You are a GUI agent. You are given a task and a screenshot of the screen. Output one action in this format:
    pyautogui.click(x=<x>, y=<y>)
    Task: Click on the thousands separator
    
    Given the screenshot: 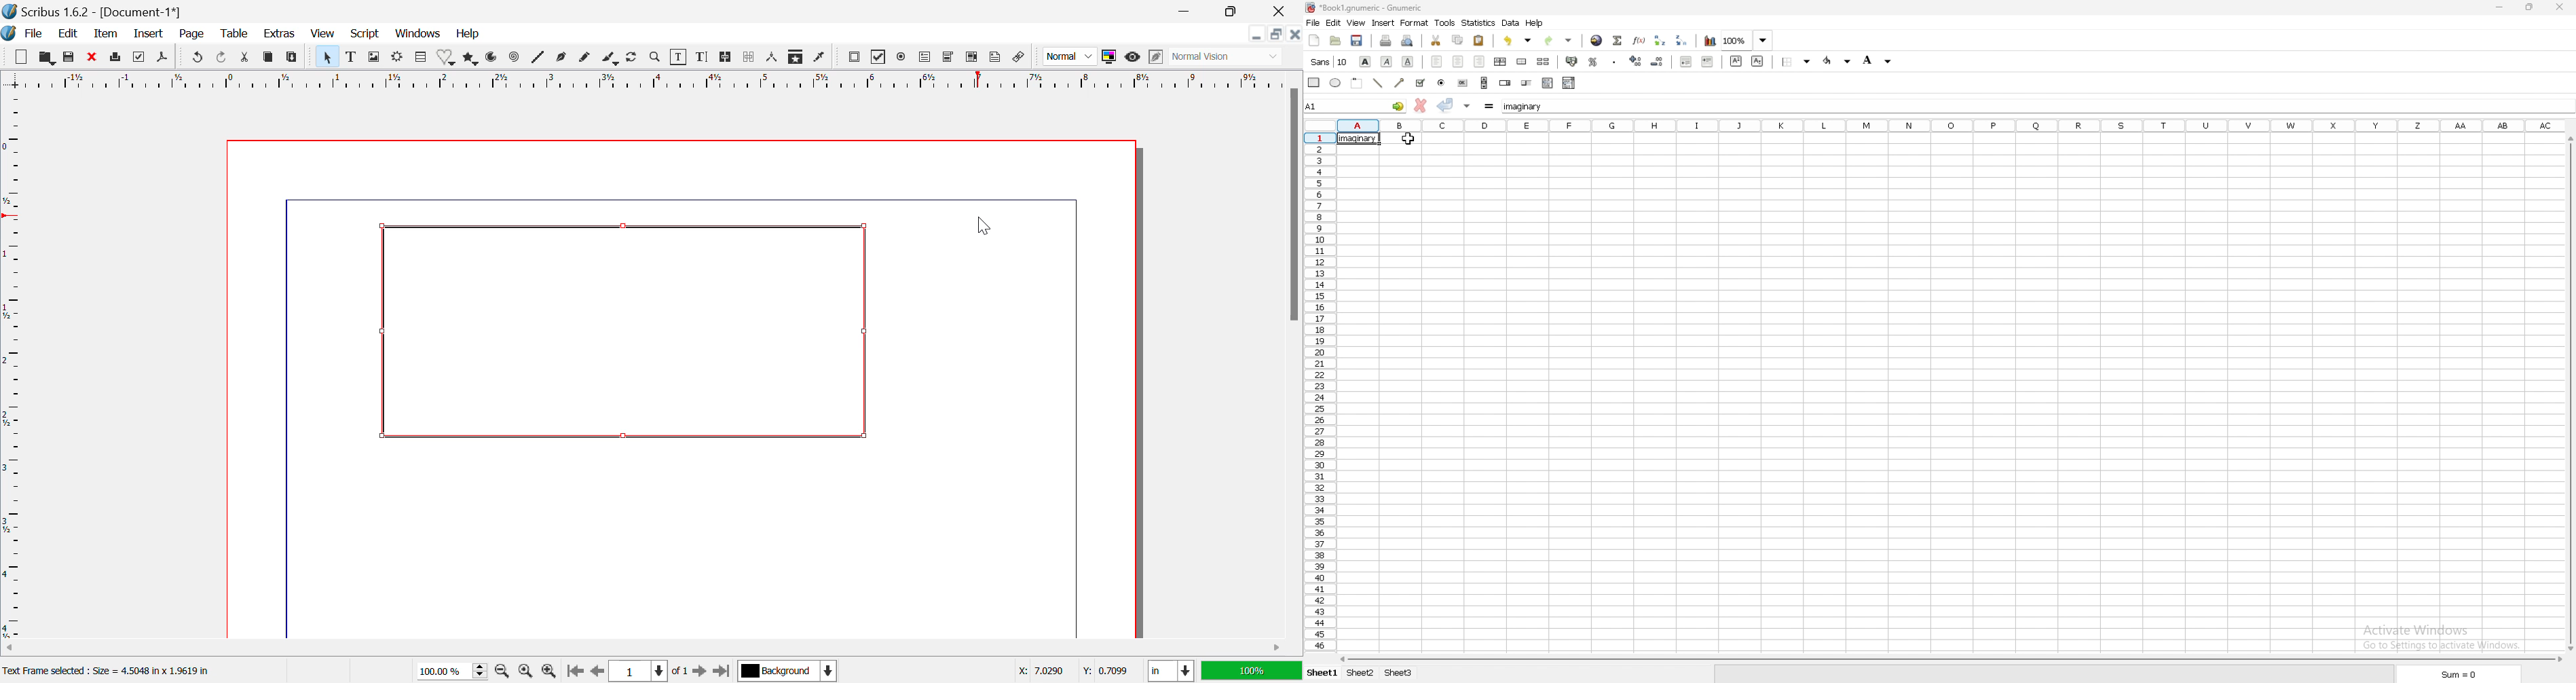 What is the action you would take?
    pyautogui.click(x=1614, y=61)
    